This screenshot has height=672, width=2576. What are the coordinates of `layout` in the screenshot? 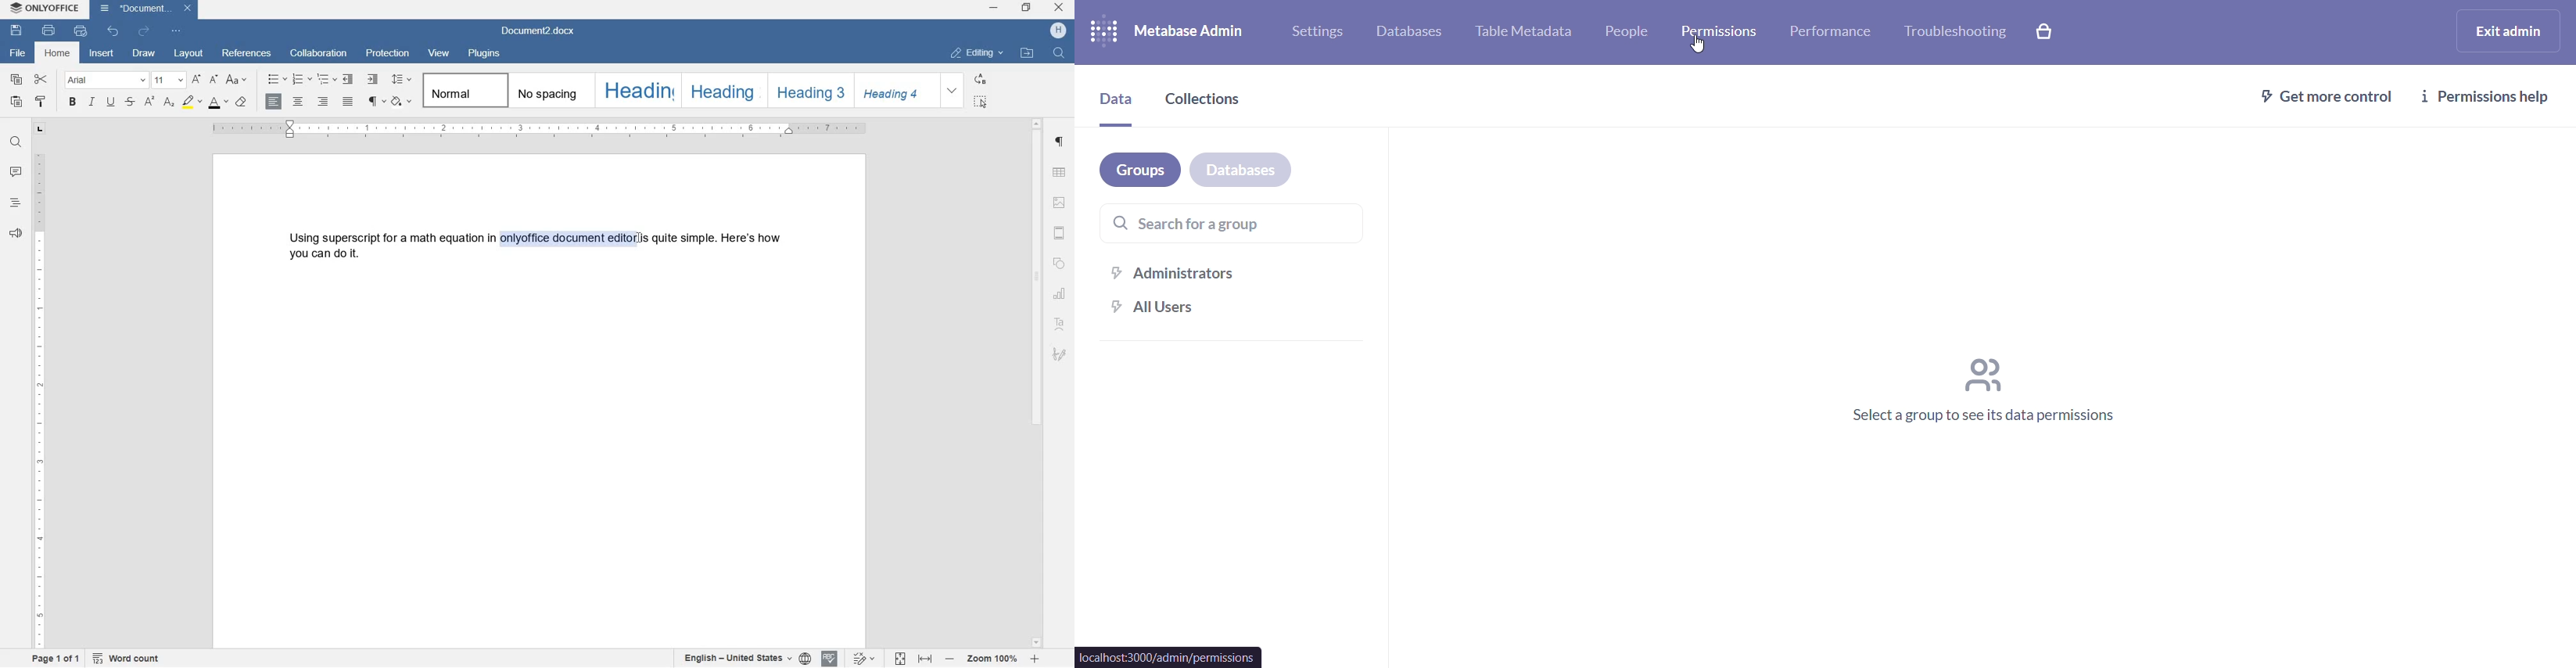 It's located at (190, 54).